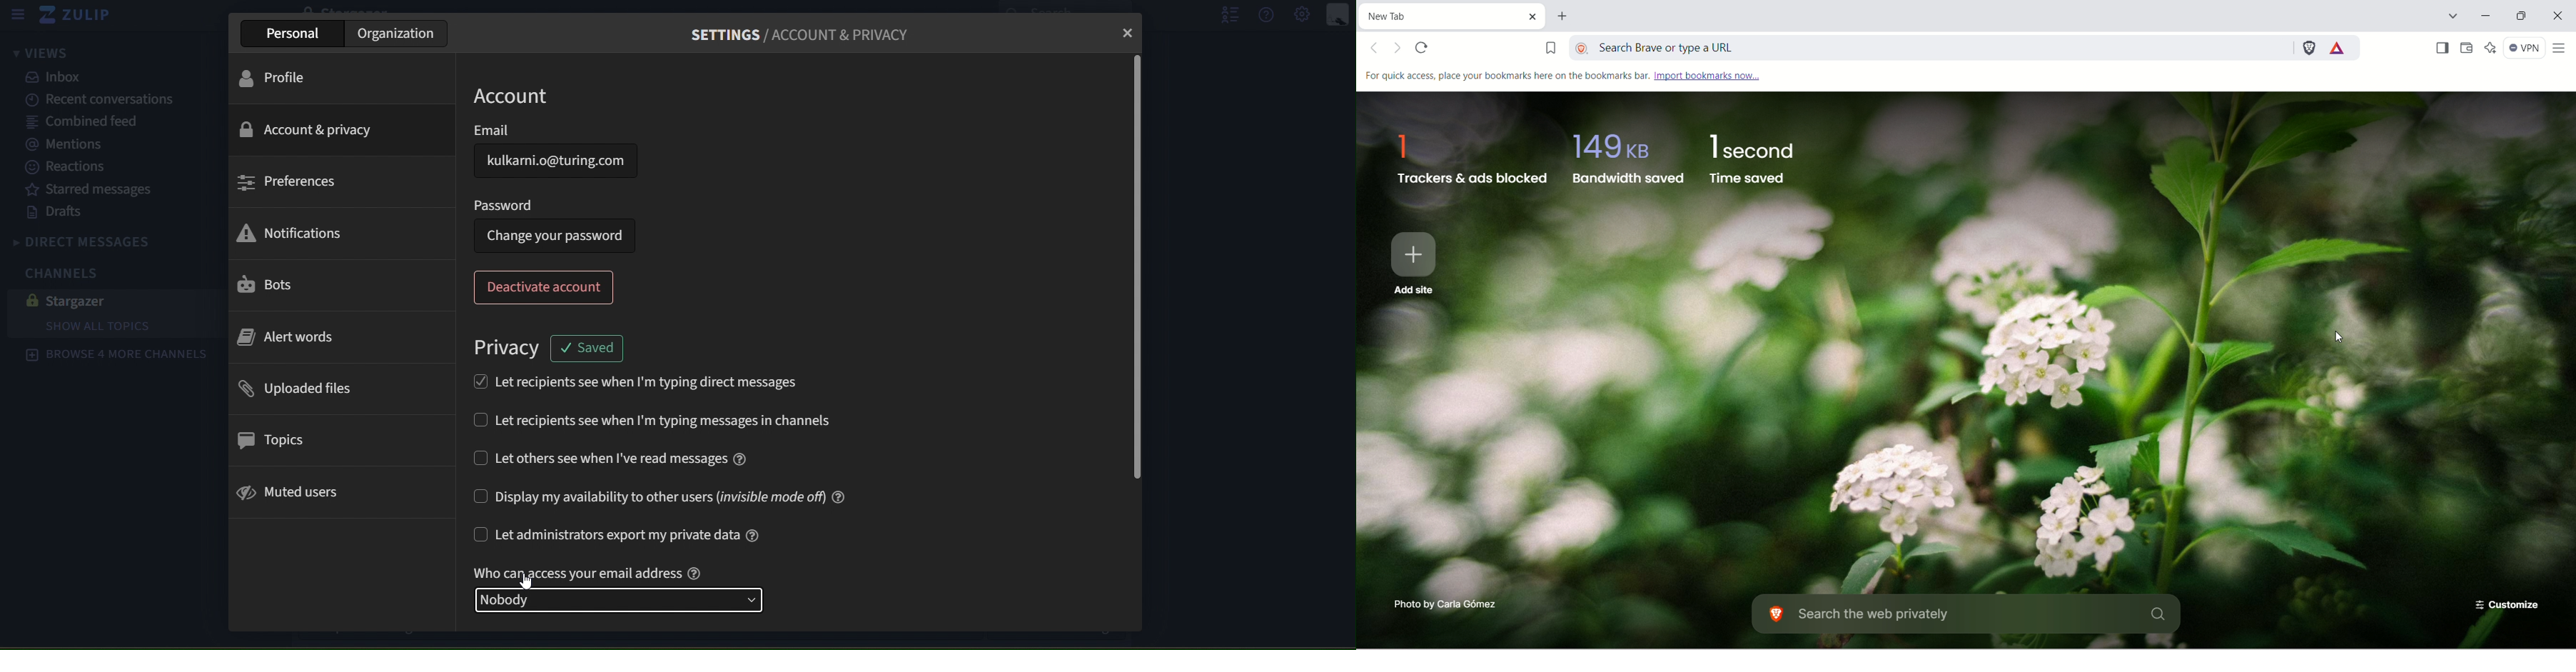 This screenshot has width=2576, height=672. What do you see at coordinates (635, 380) in the screenshot?
I see `let recipients see when Im typing direct messages` at bounding box center [635, 380].